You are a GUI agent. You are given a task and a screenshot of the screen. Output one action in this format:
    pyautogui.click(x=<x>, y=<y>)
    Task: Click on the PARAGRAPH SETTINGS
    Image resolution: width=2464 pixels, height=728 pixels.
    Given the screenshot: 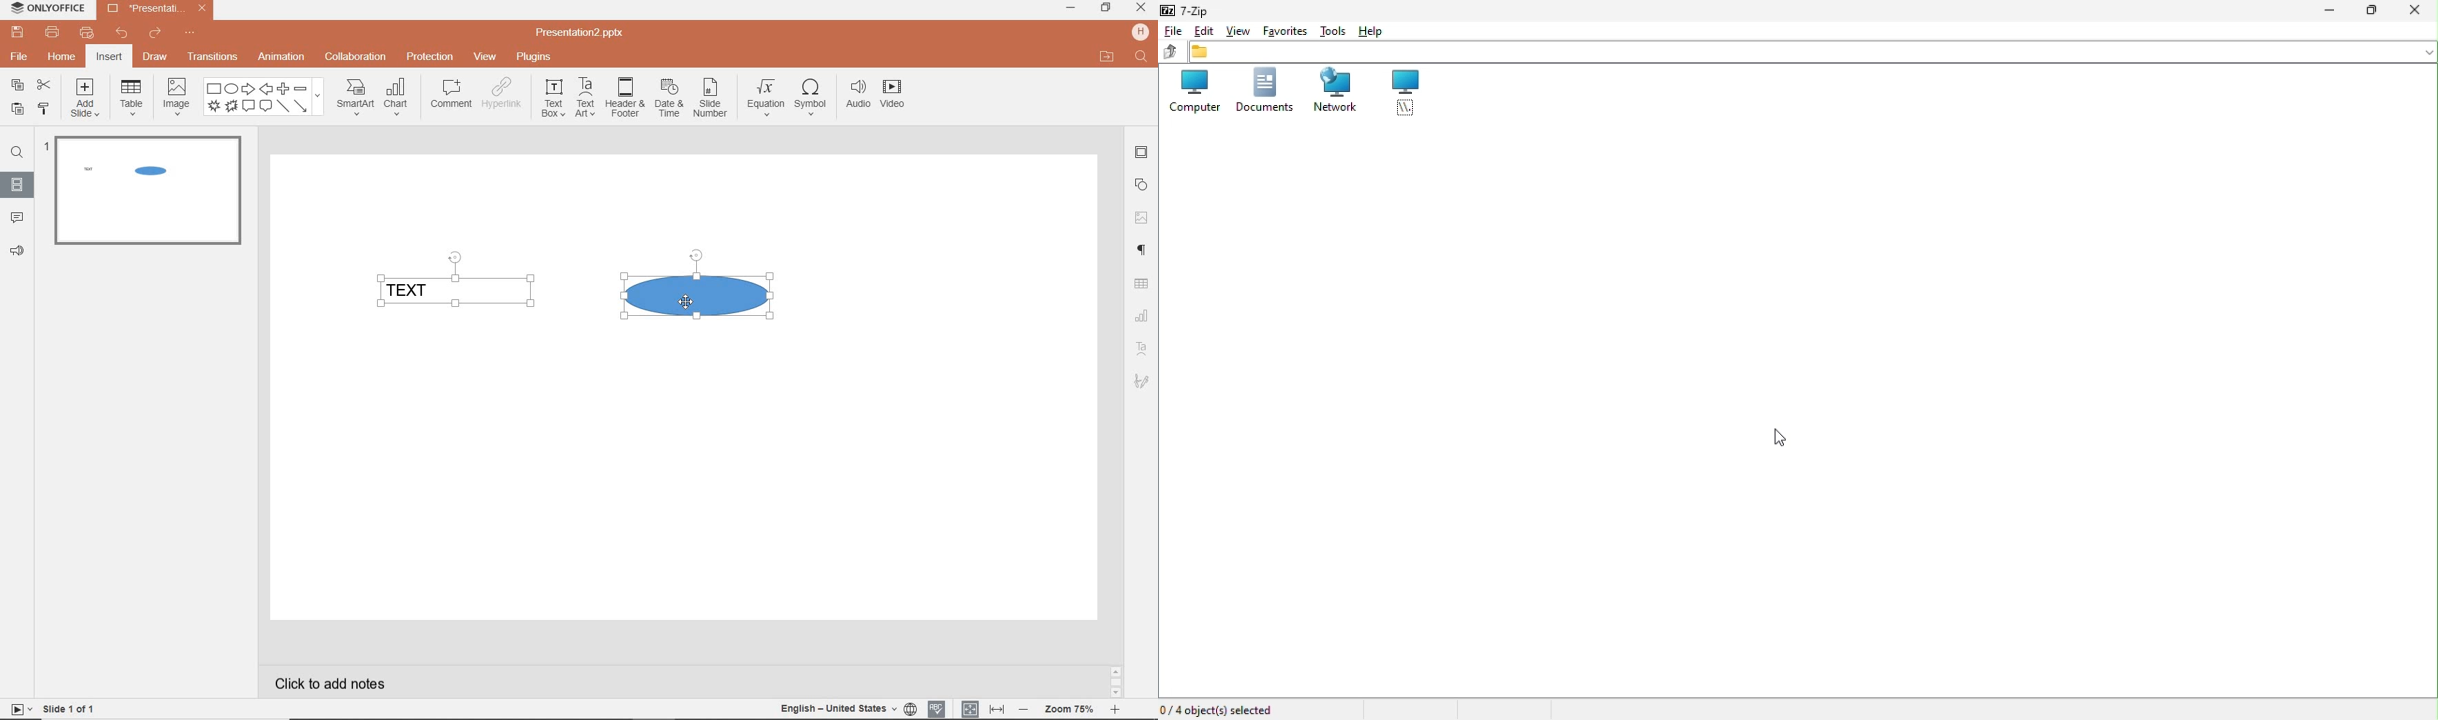 What is the action you would take?
    pyautogui.click(x=1143, y=252)
    